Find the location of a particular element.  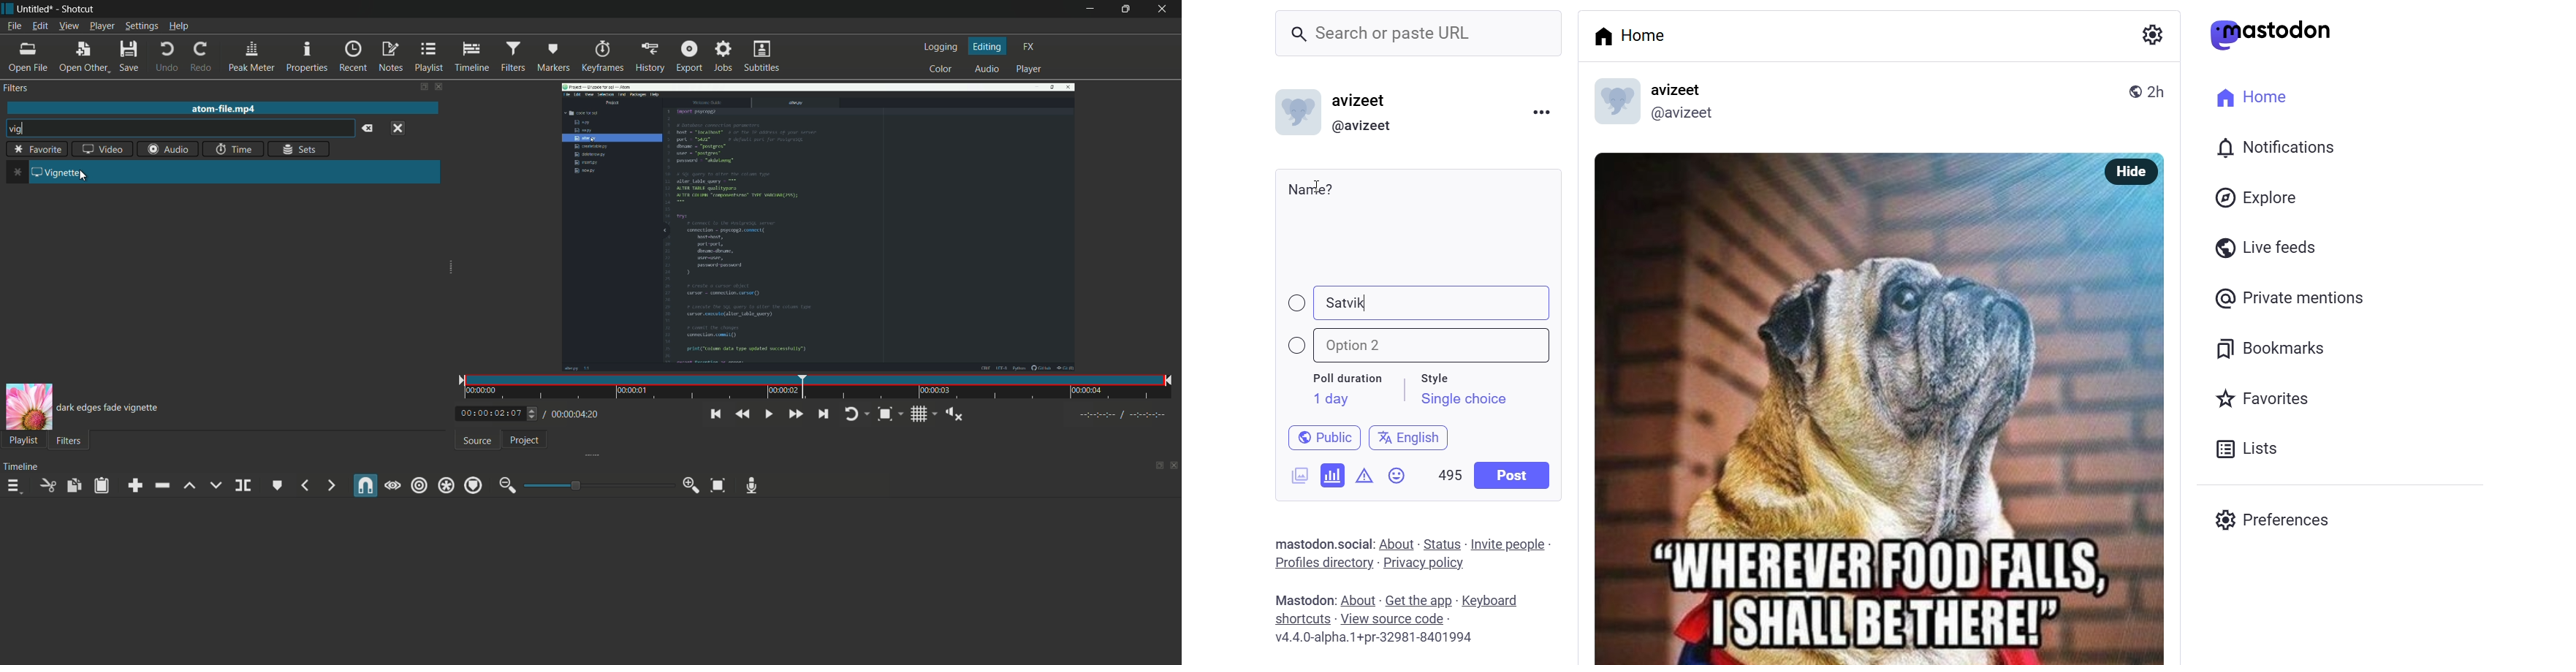

keyframes is located at coordinates (603, 57).